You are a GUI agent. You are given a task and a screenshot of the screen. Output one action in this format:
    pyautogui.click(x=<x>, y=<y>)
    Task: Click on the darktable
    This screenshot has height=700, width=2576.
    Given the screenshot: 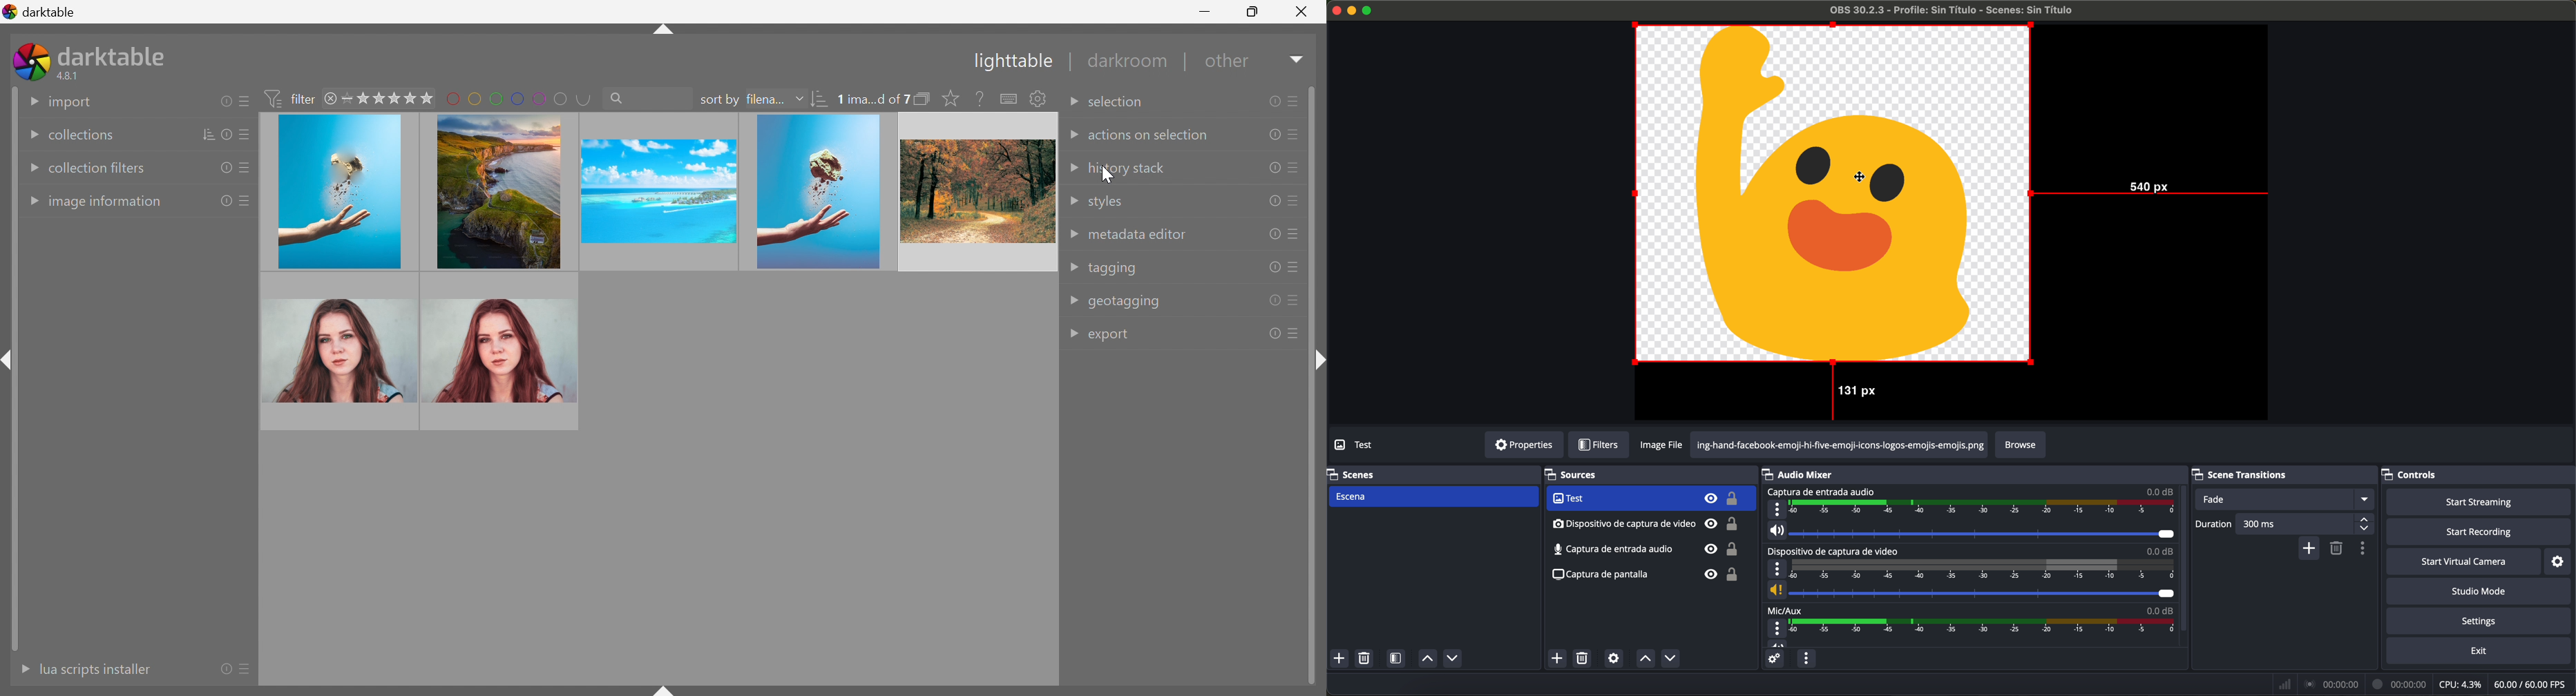 What is the action you would take?
    pyautogui.click(x=115, y=54)
    